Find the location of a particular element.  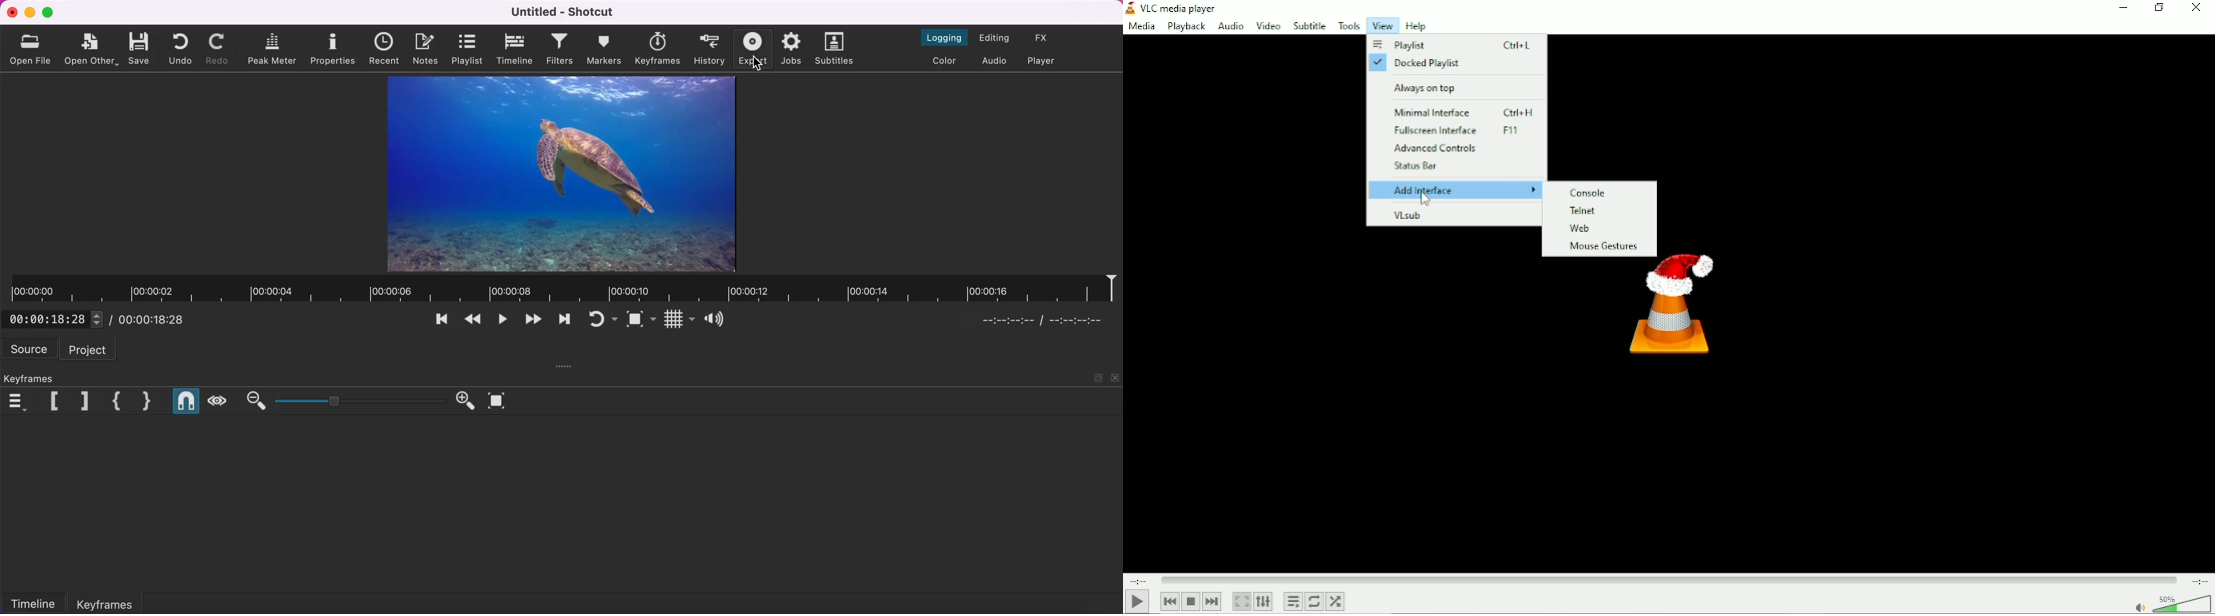

Add interface is located at coordinates (1455, 189).